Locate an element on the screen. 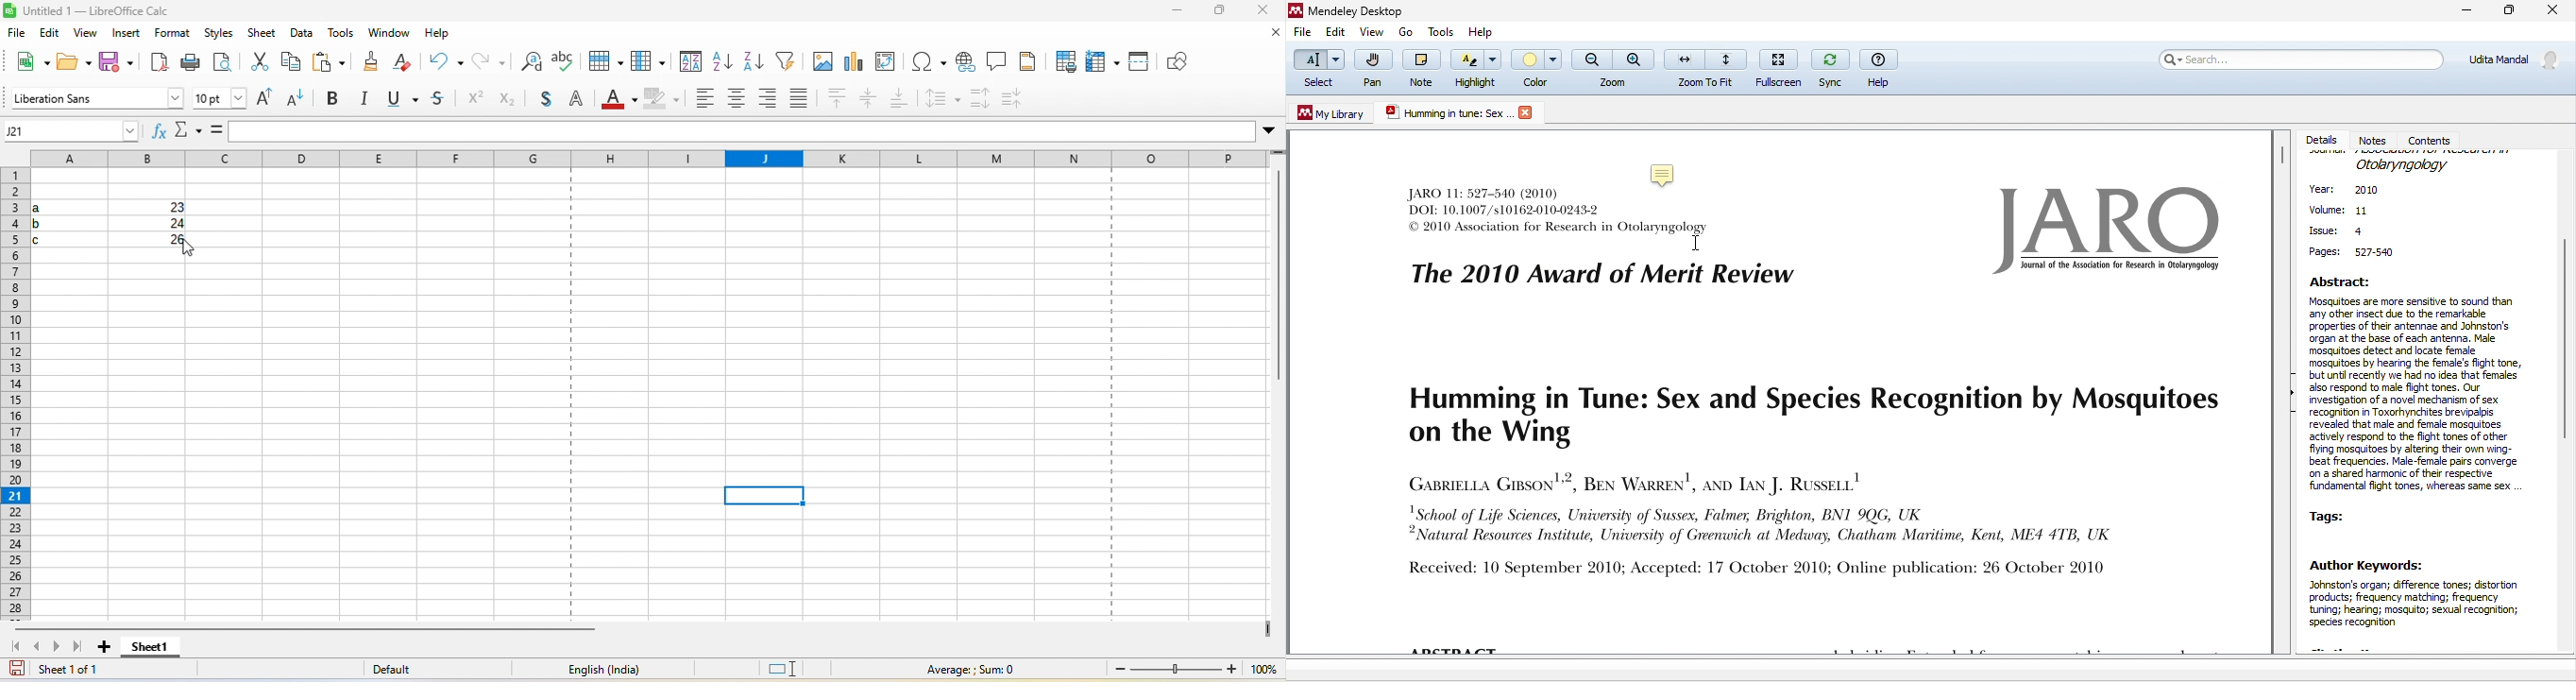 The height and width of the screenshot is (700, 2576). formula is located at coordinates (216, 130).